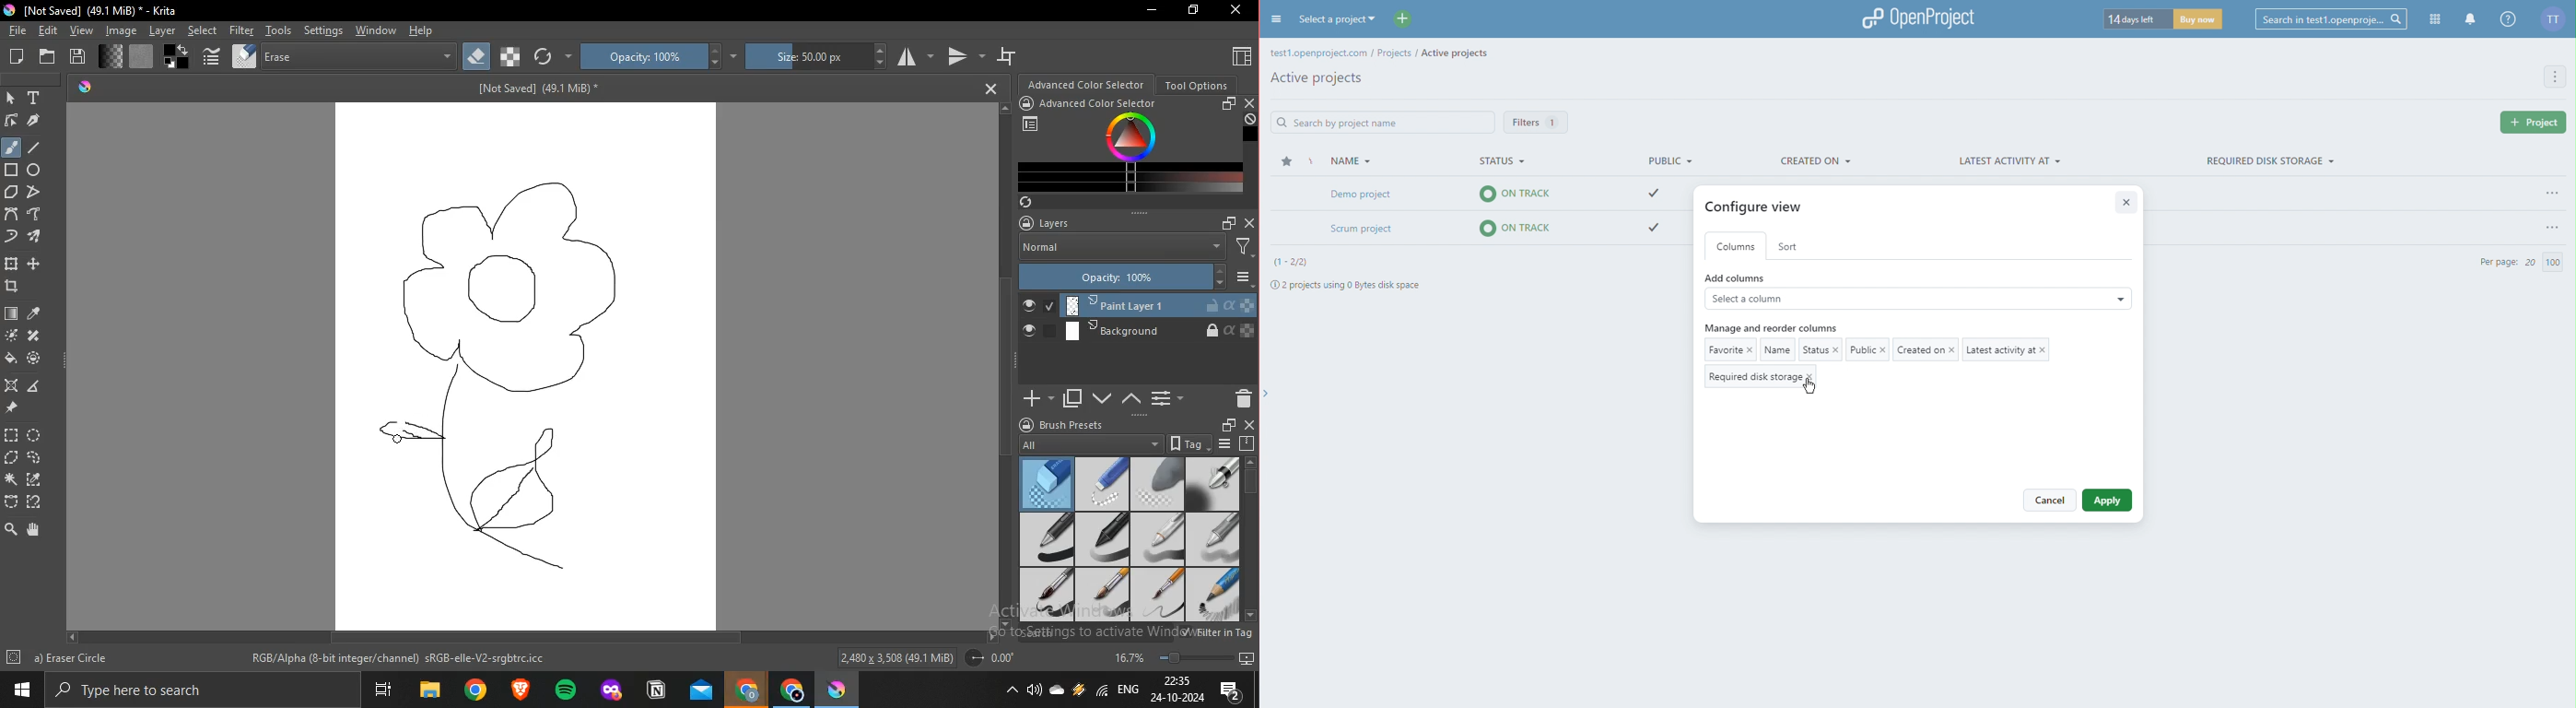  I want to click on size, so click(814, 58).